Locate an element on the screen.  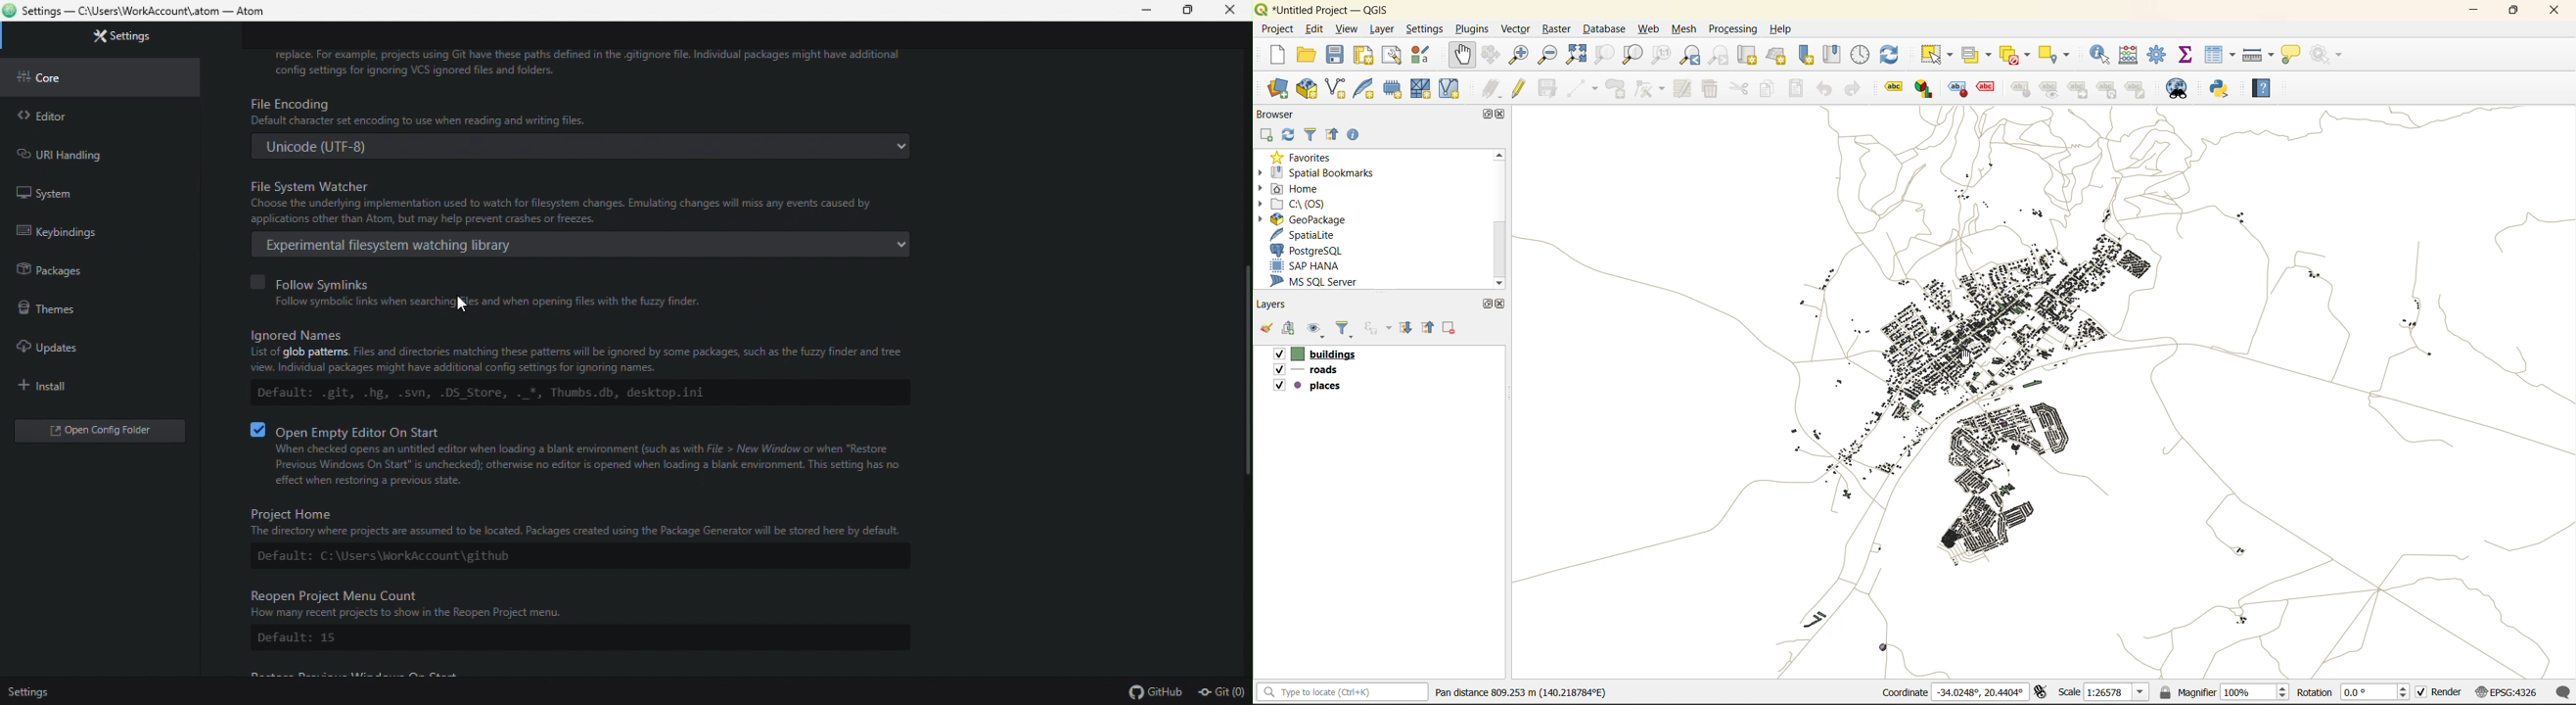
filter  is located at coordinates (1348, 329).